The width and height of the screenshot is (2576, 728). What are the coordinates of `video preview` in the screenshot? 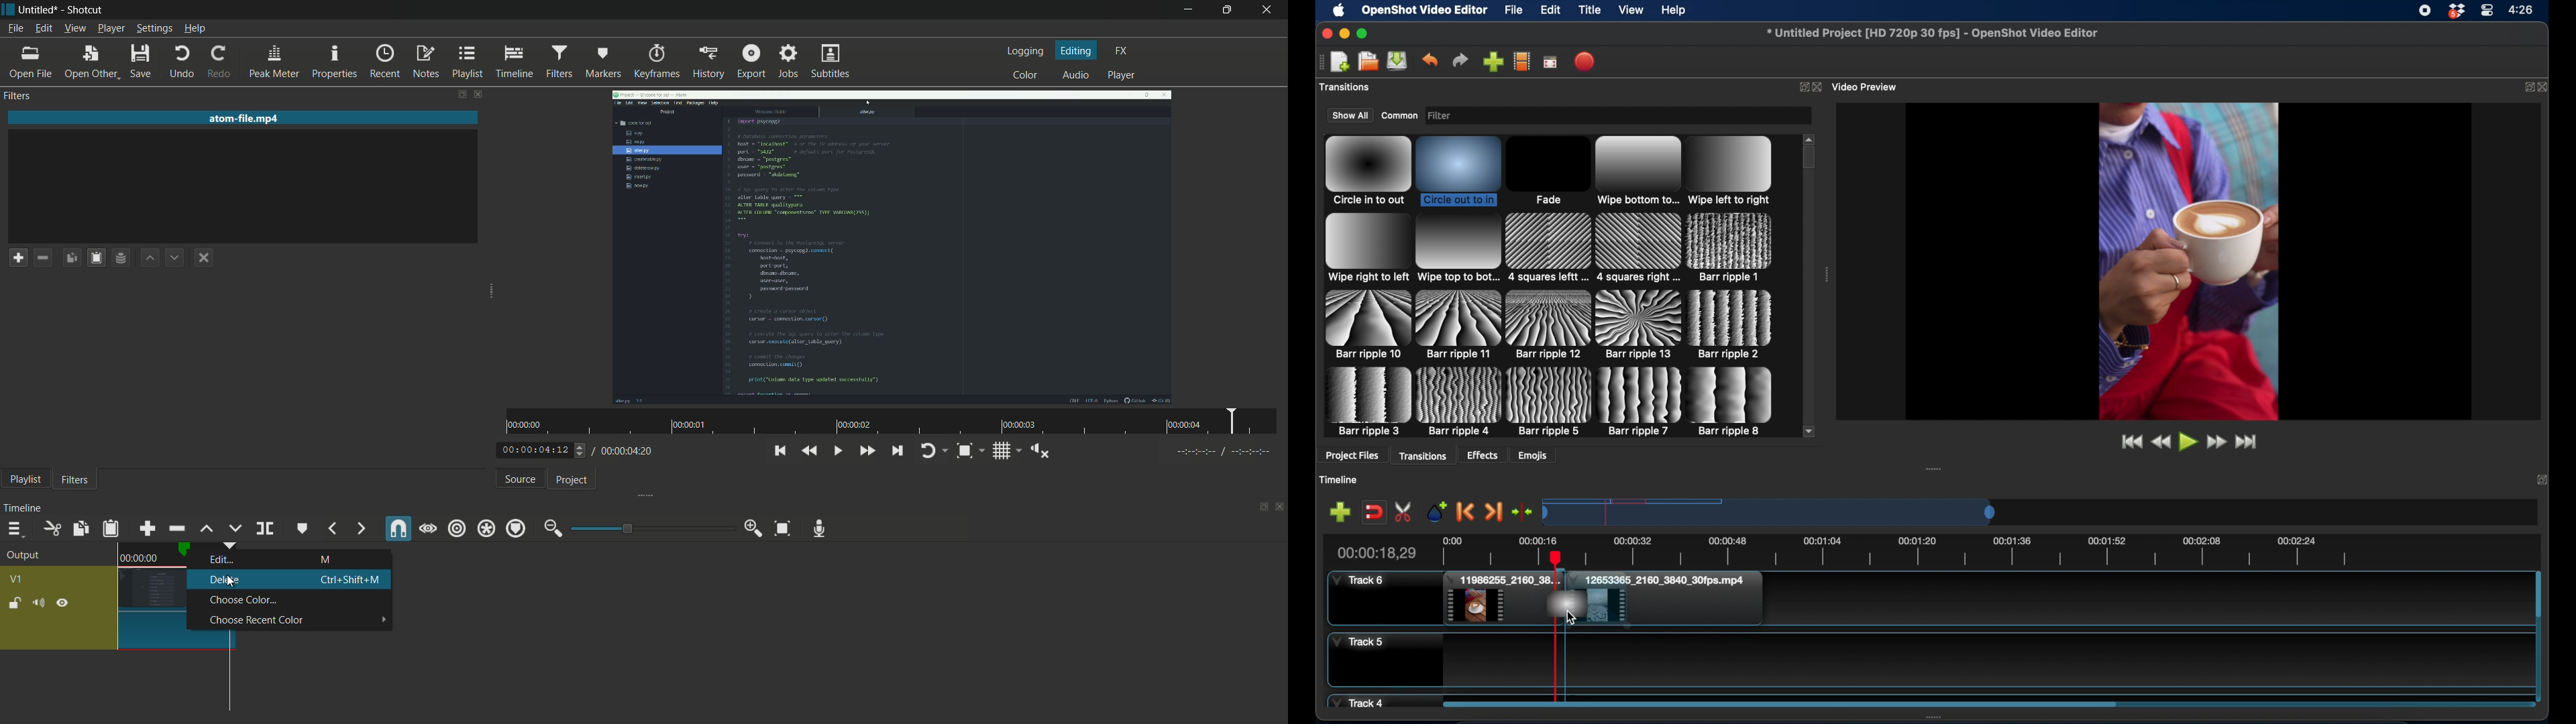 It's located at (1867, 86).